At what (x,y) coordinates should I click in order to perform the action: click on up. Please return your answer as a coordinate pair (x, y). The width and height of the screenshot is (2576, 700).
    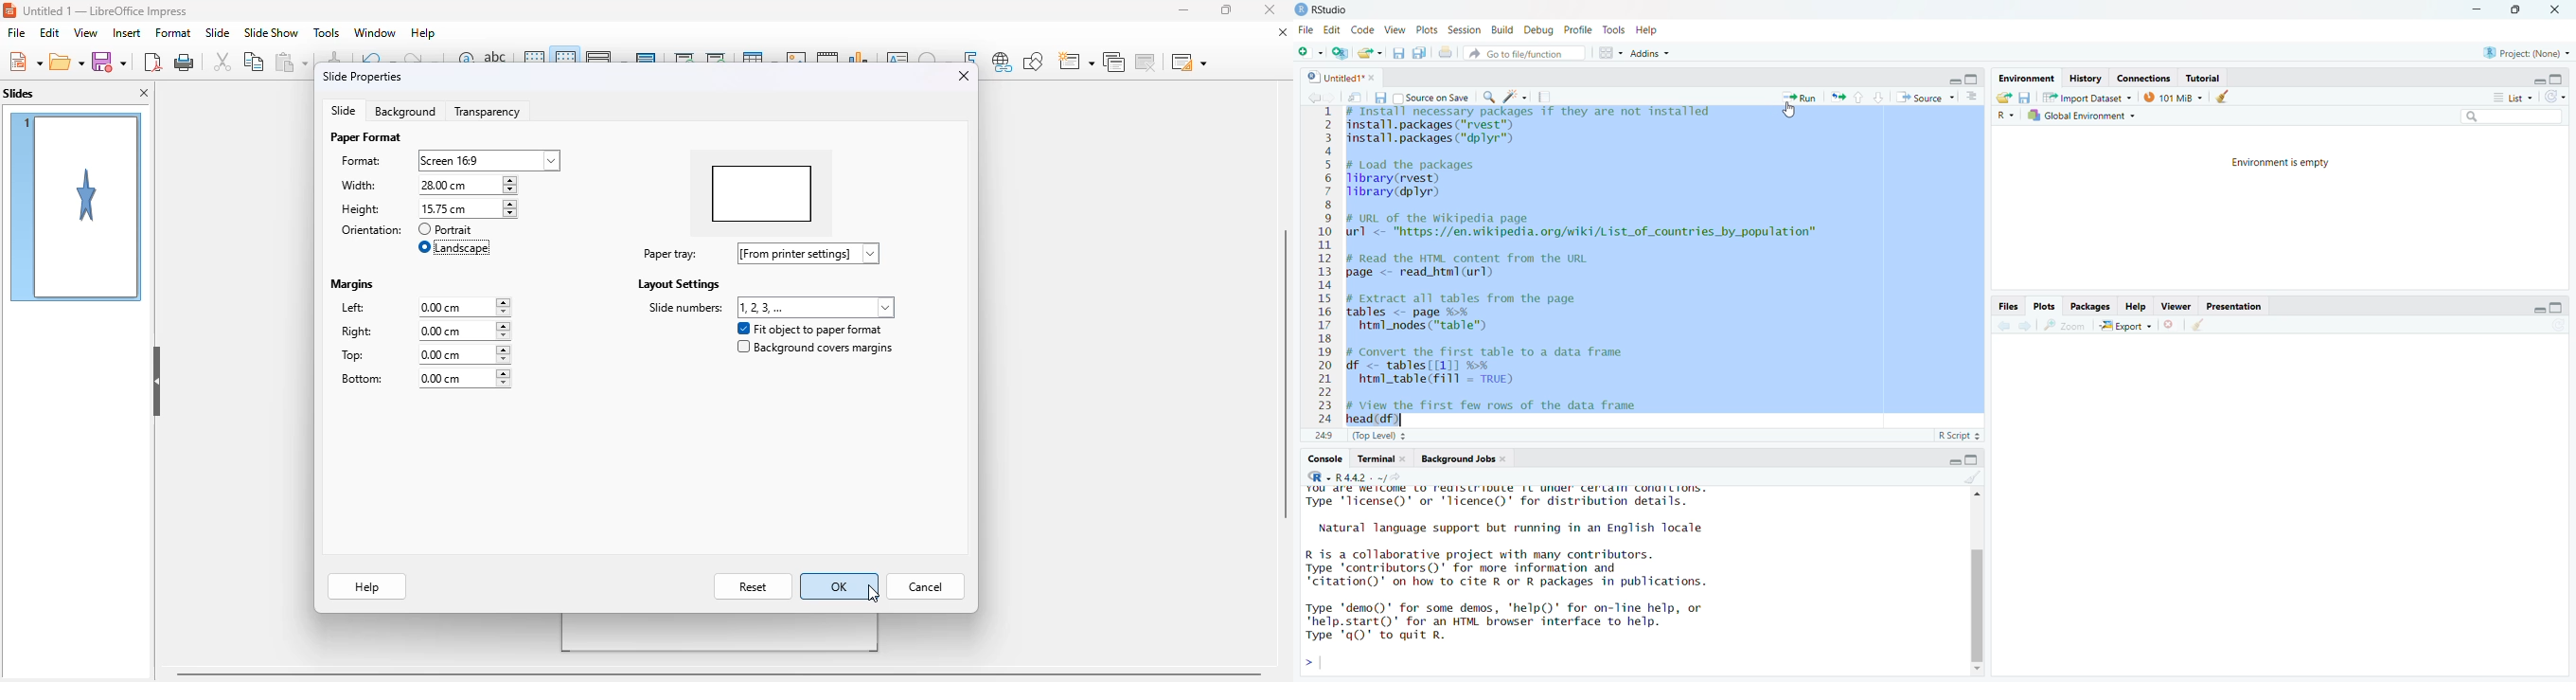
    Looking at the image, I should click on (1860, 98).